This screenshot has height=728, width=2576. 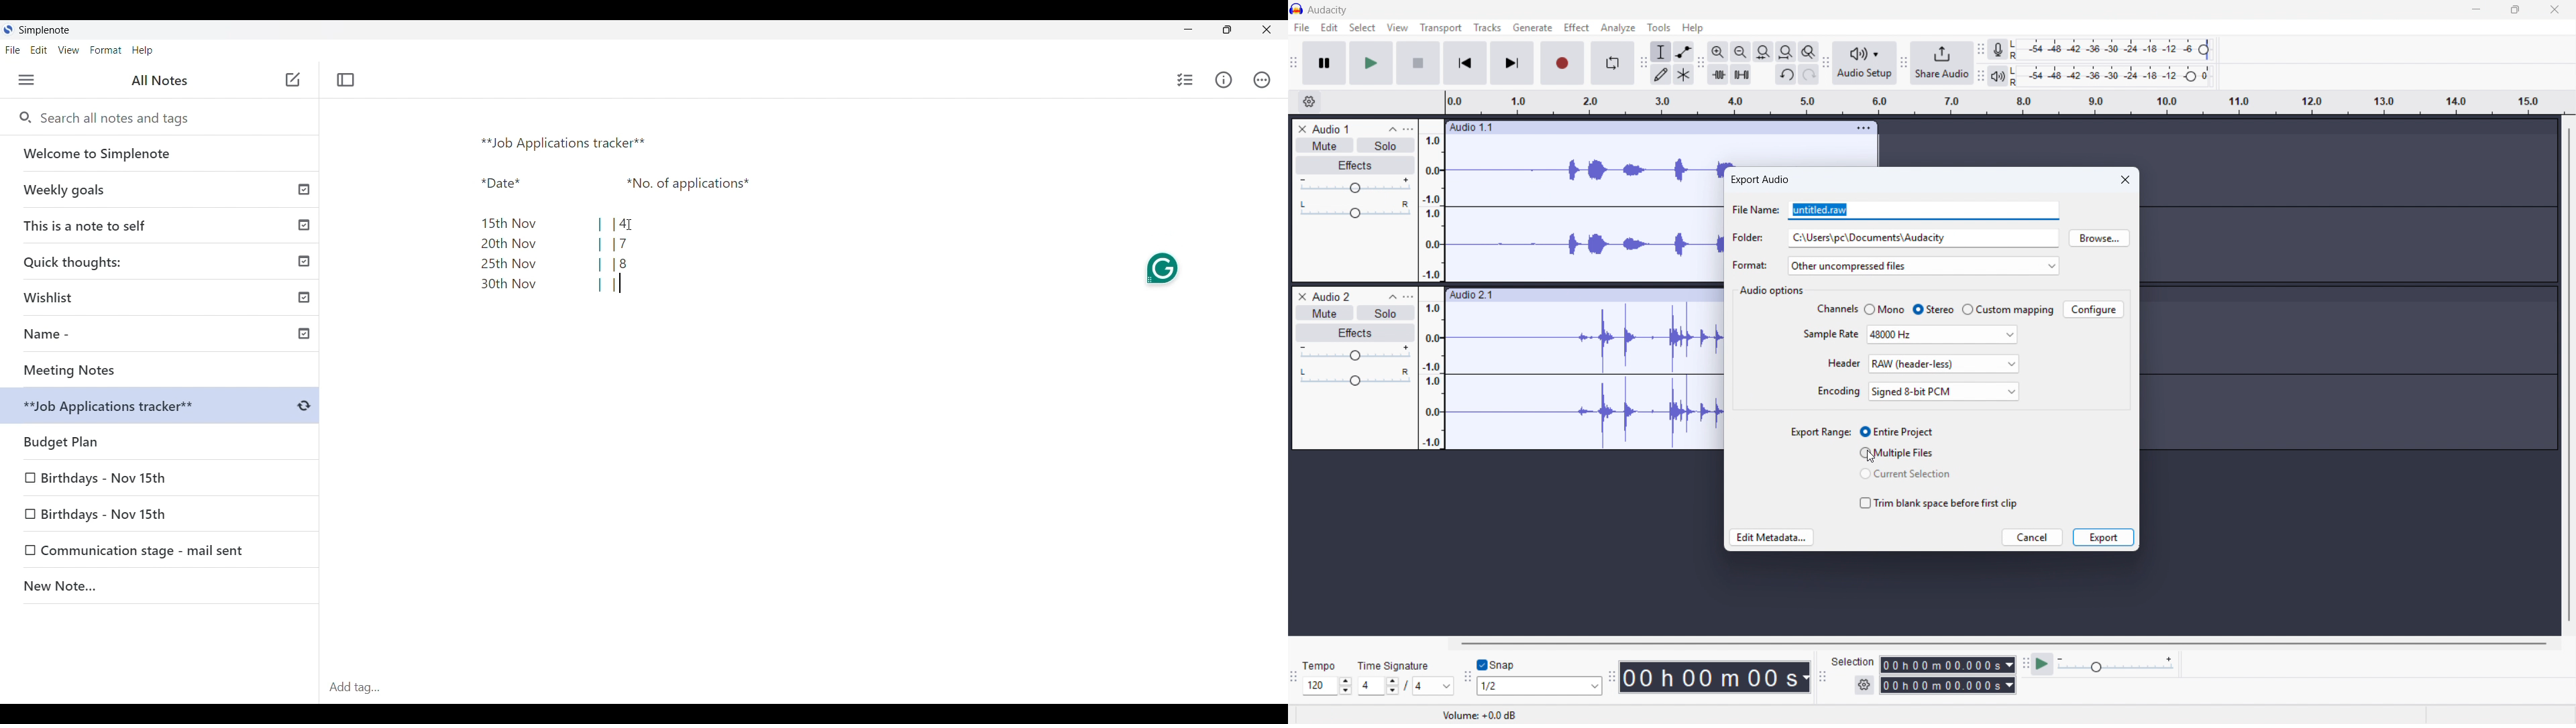 What do you see at coordinates (160, 588) in the screenshot?
I see `New Note..` at bounding box center [160, 588].